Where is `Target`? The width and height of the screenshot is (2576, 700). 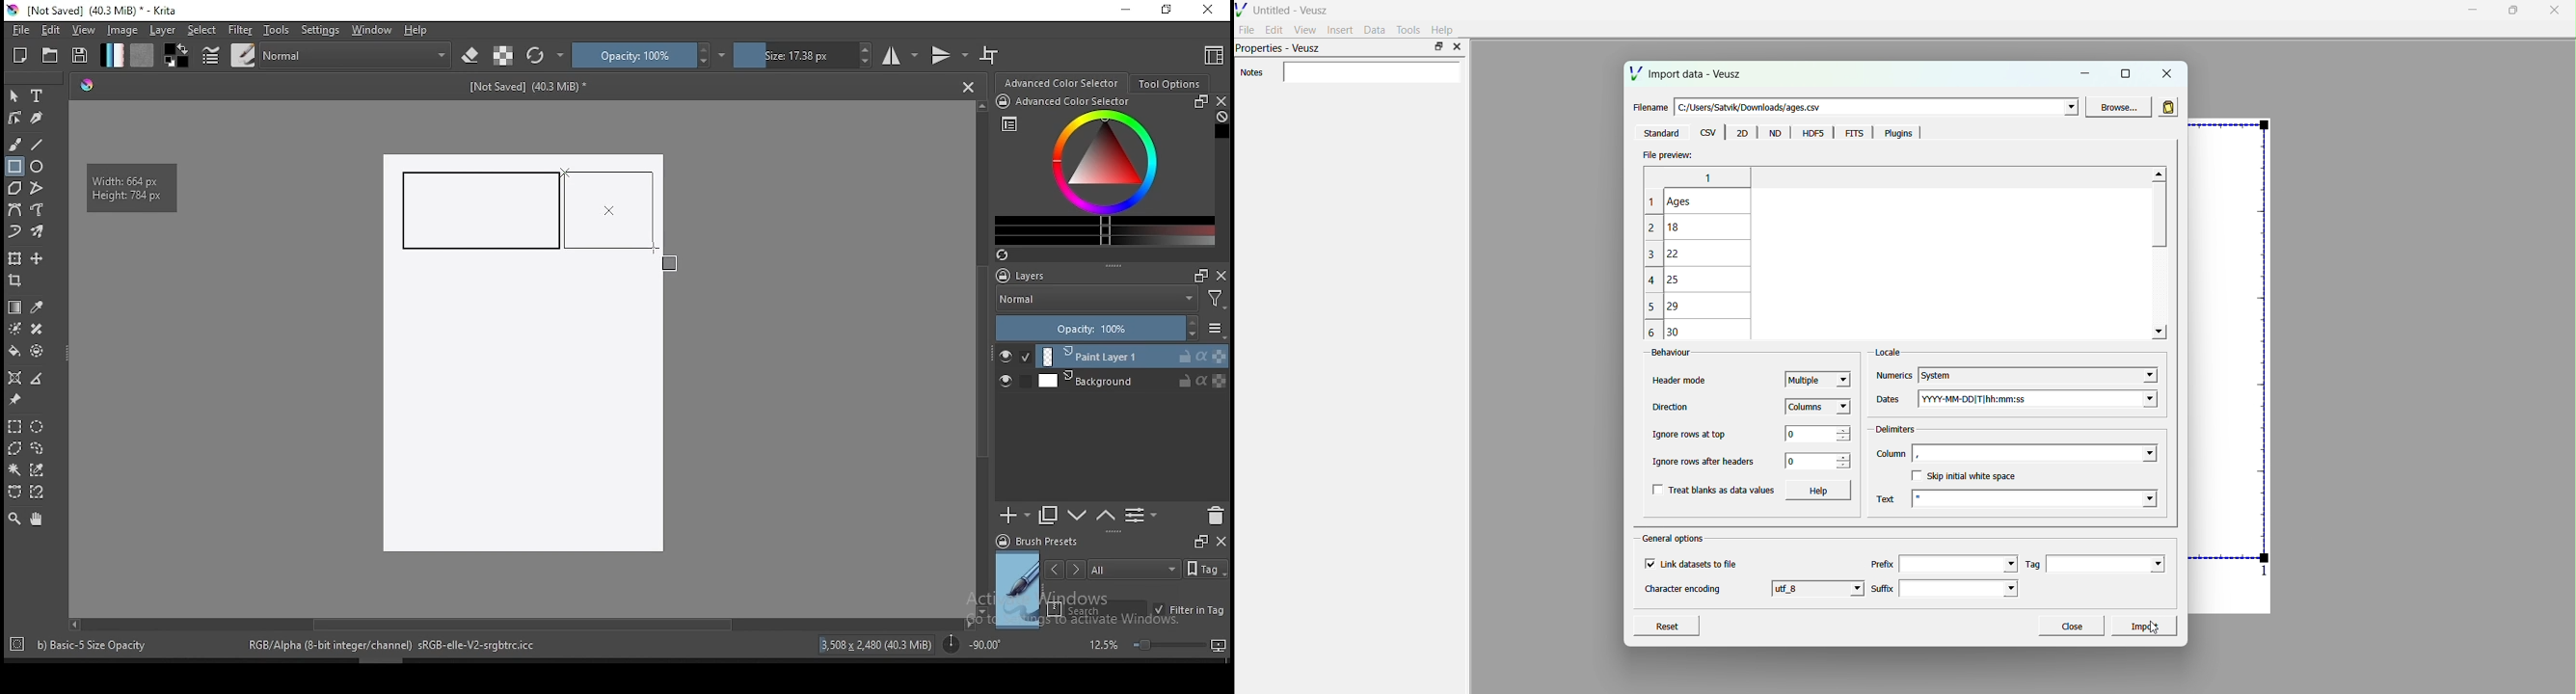
Target is located at coordinates (18, 645).